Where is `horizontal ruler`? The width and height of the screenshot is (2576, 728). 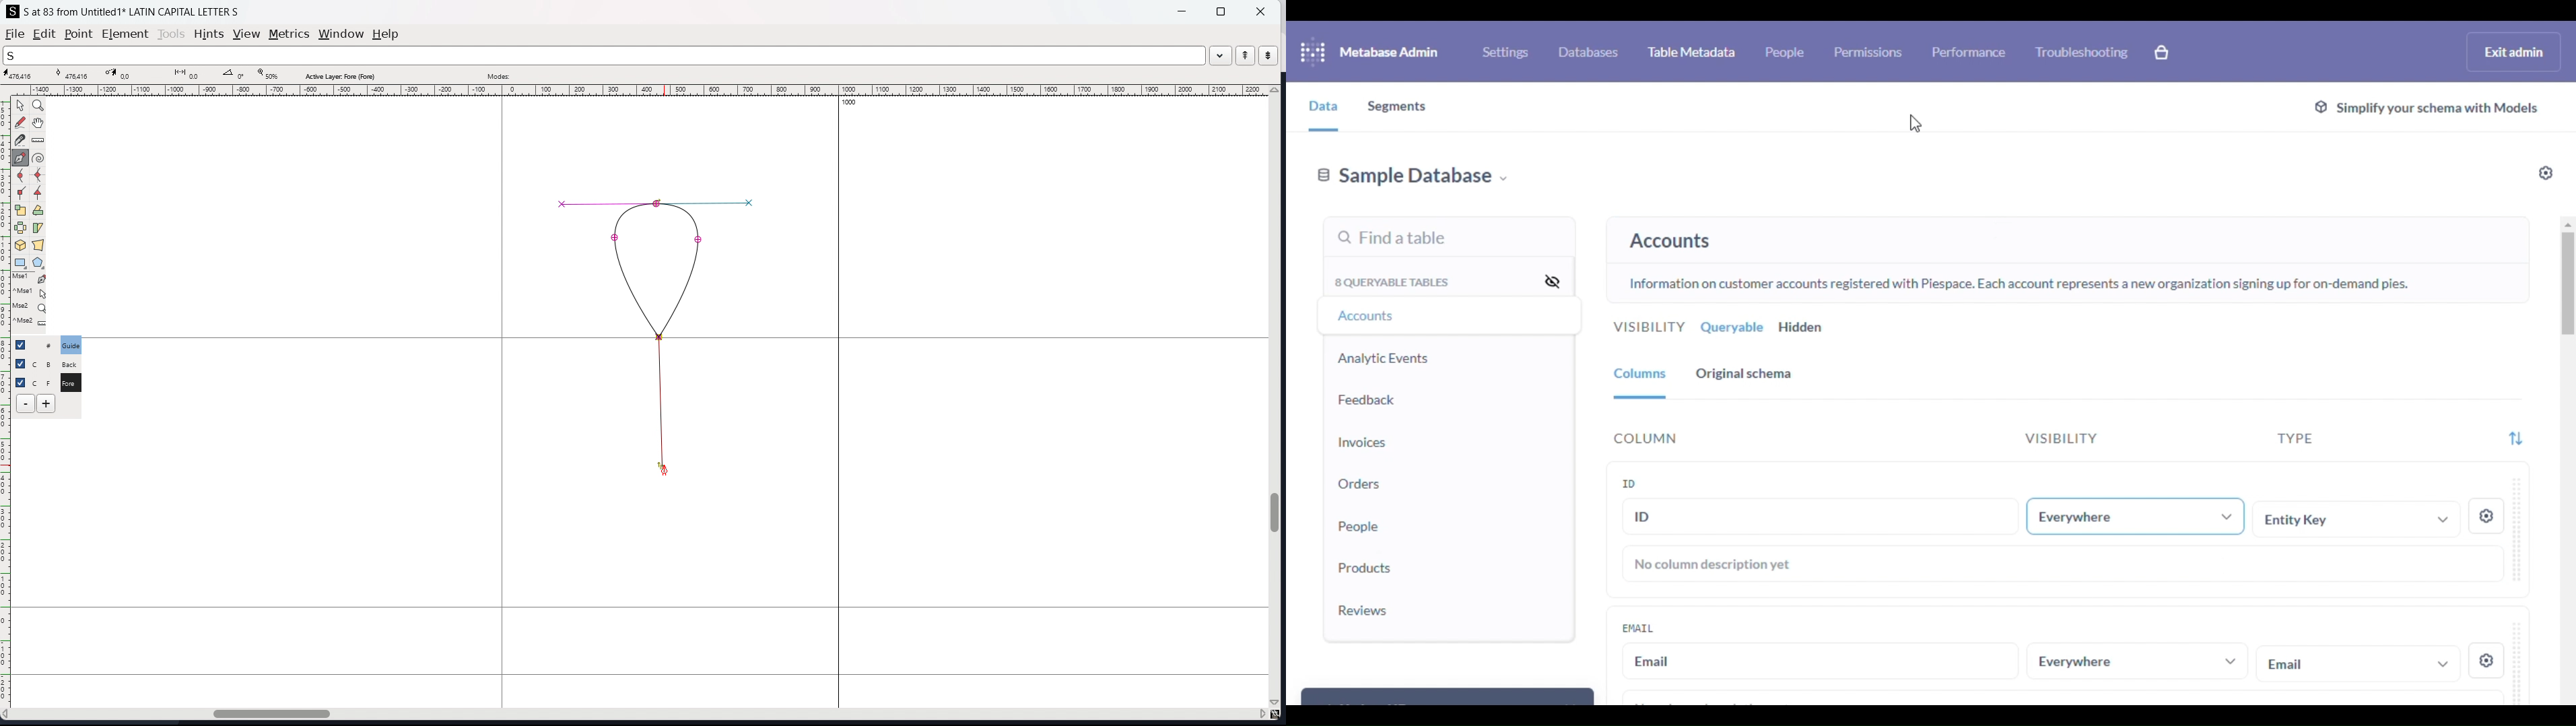 horizontal ruler is located at coordinates (636, 90).